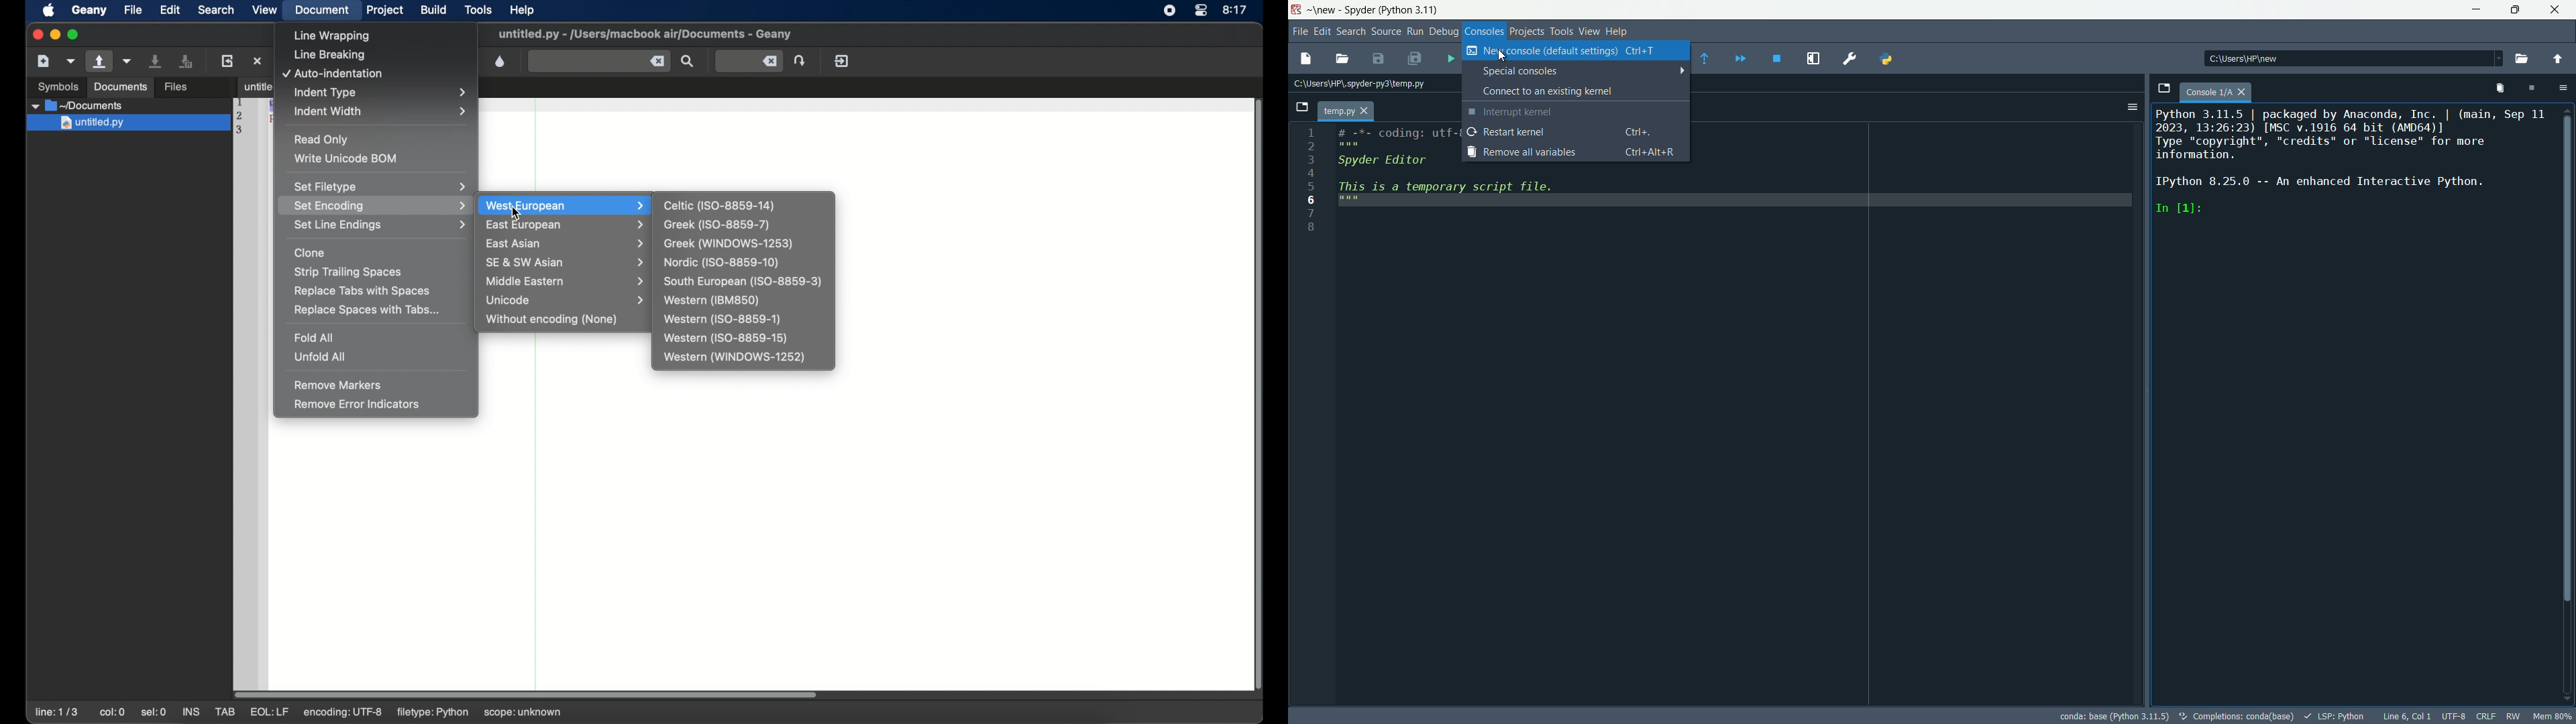 This screenshot has height=728, width=2576. Describe the element at coordinates (2350, 168) in the screenshot. I see `Python 3.11.5 | packaged by Anaconda, Inc. | (main, Sep 11
2023, 13:26:23) [MSC v.1916 64 bit (AMD64)]

Type “copyright”, "credits" or "license" for more
information.

IPython 8.25.0 -- An enhanced Interactive Python.

In [1]:` at that location.